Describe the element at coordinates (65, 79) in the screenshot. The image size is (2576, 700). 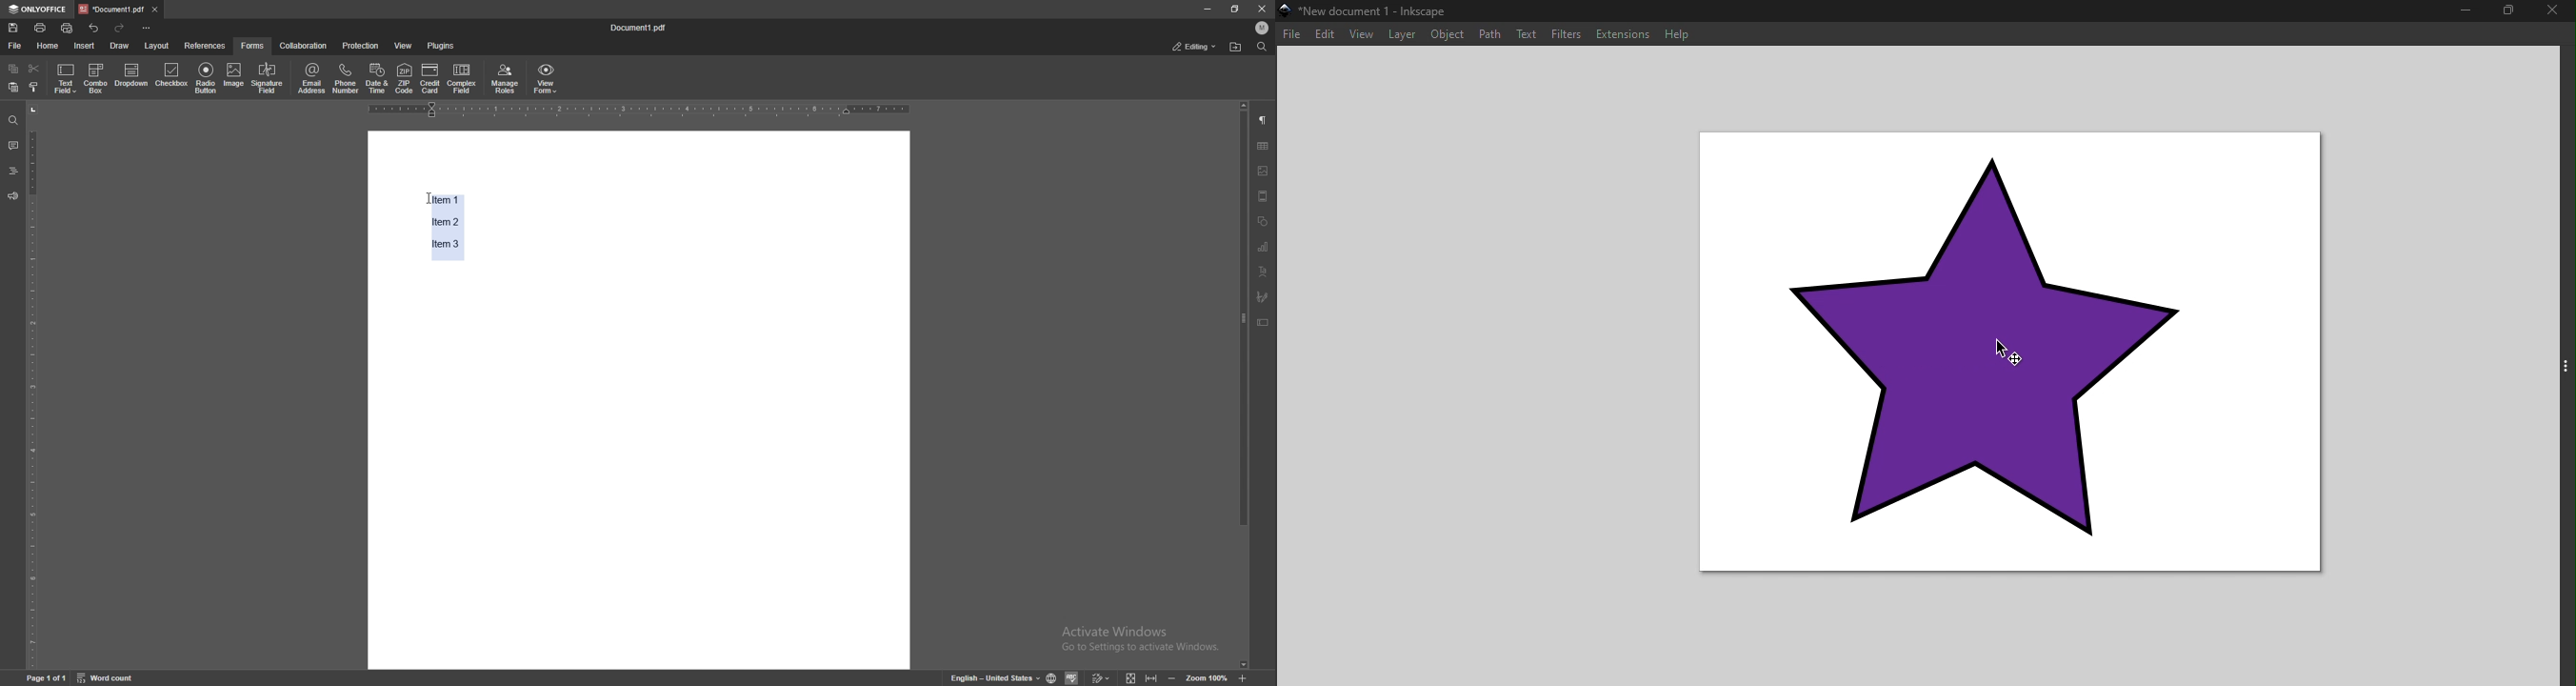
I see `text field` at that location.